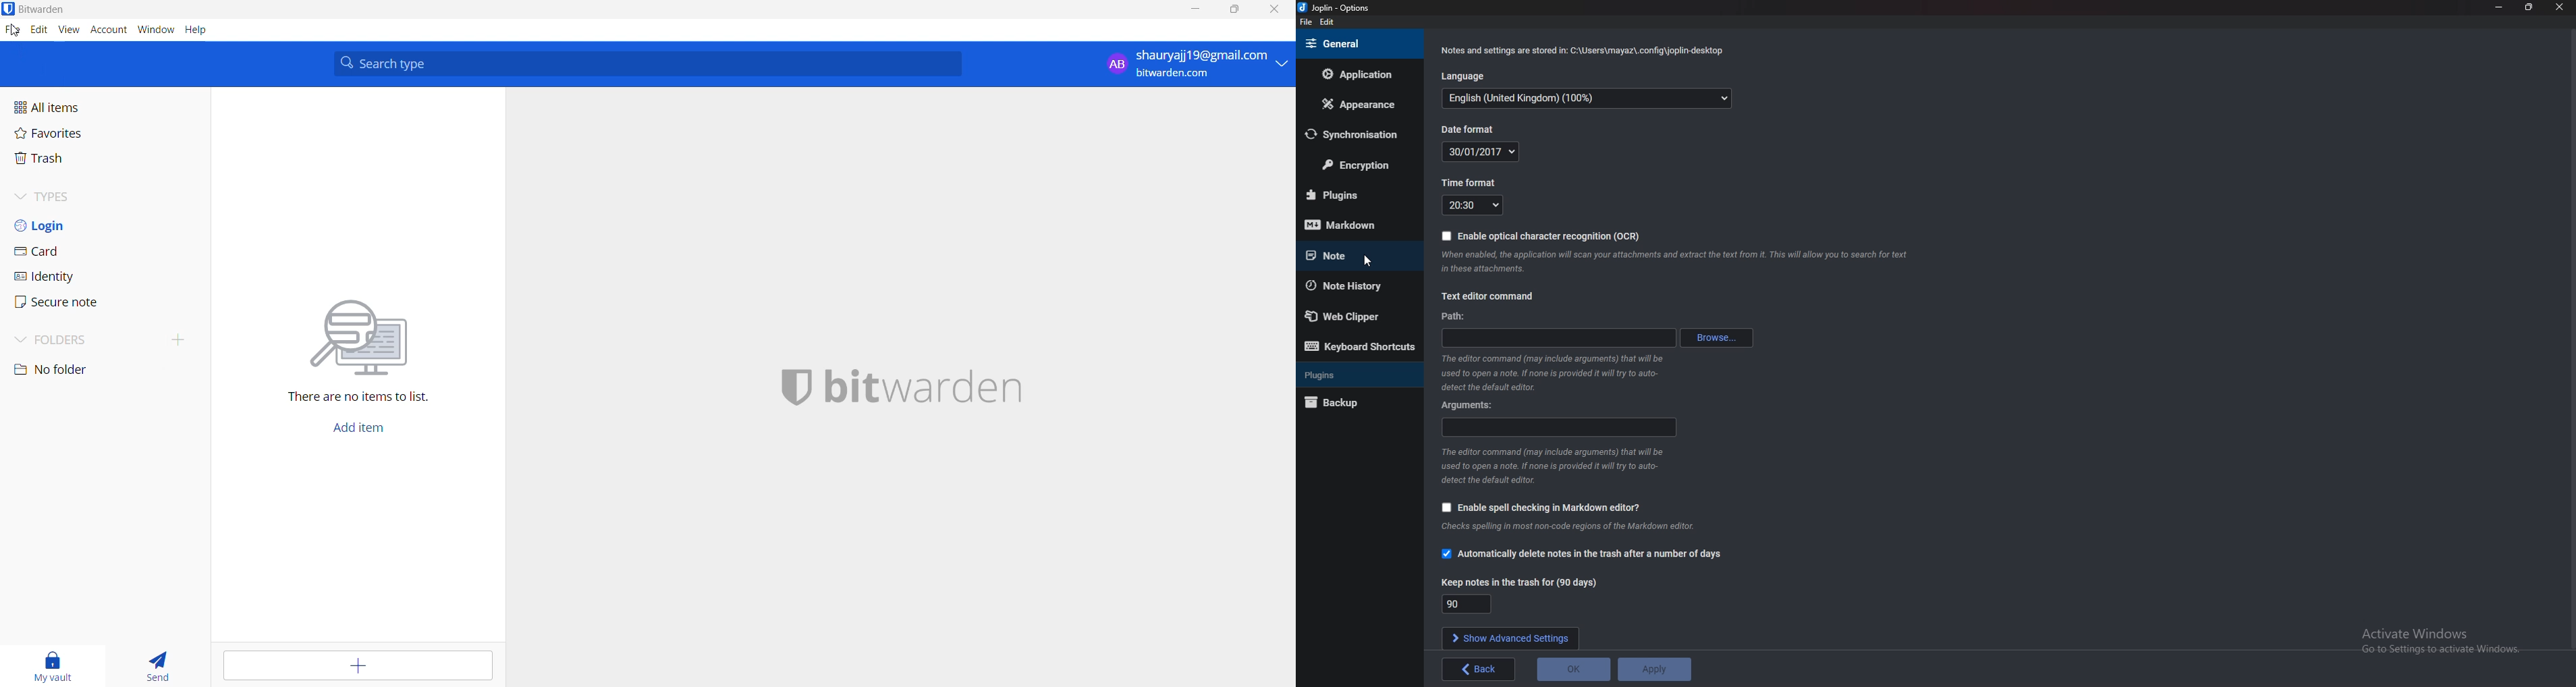 The height and width of the screenshot is (700, 2576). I want to click on trash, so click(123, 159).